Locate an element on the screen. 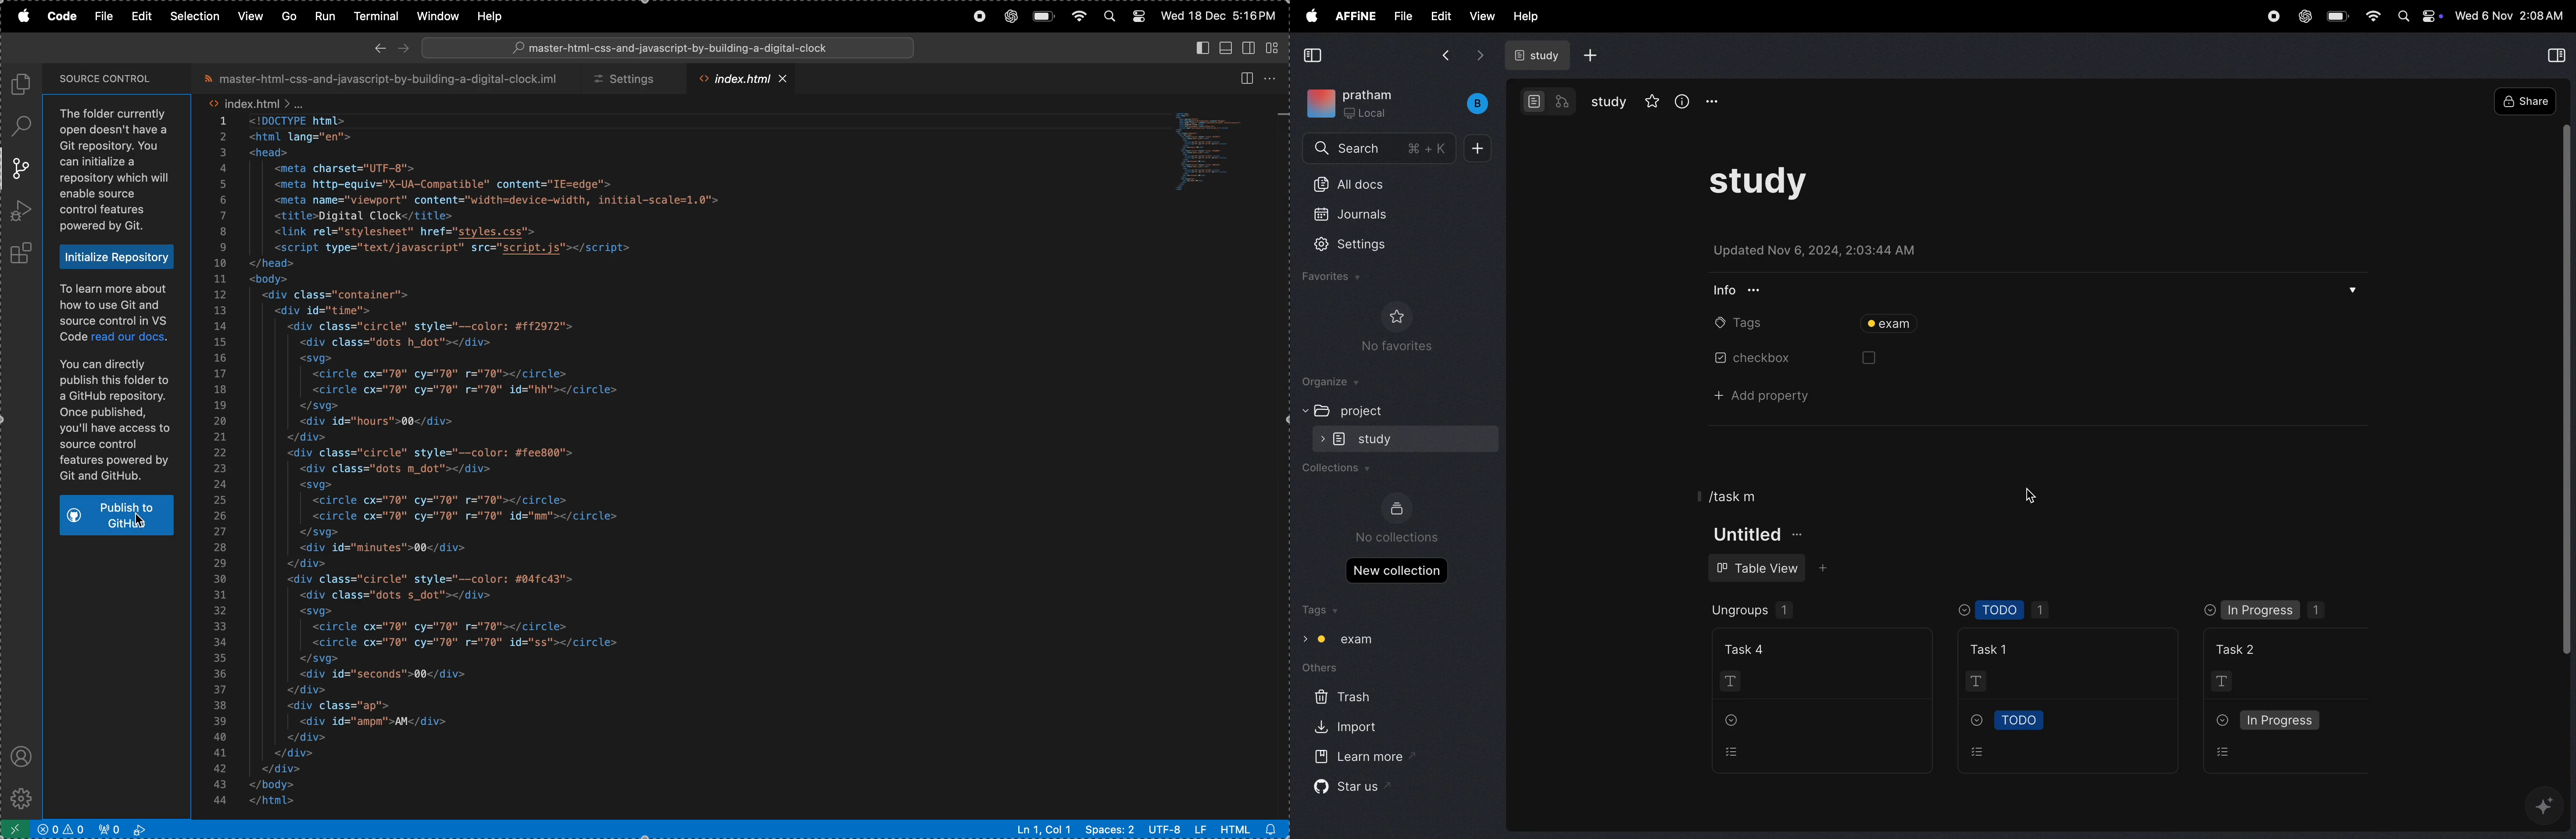  box is located at coordinates (1864, 358).